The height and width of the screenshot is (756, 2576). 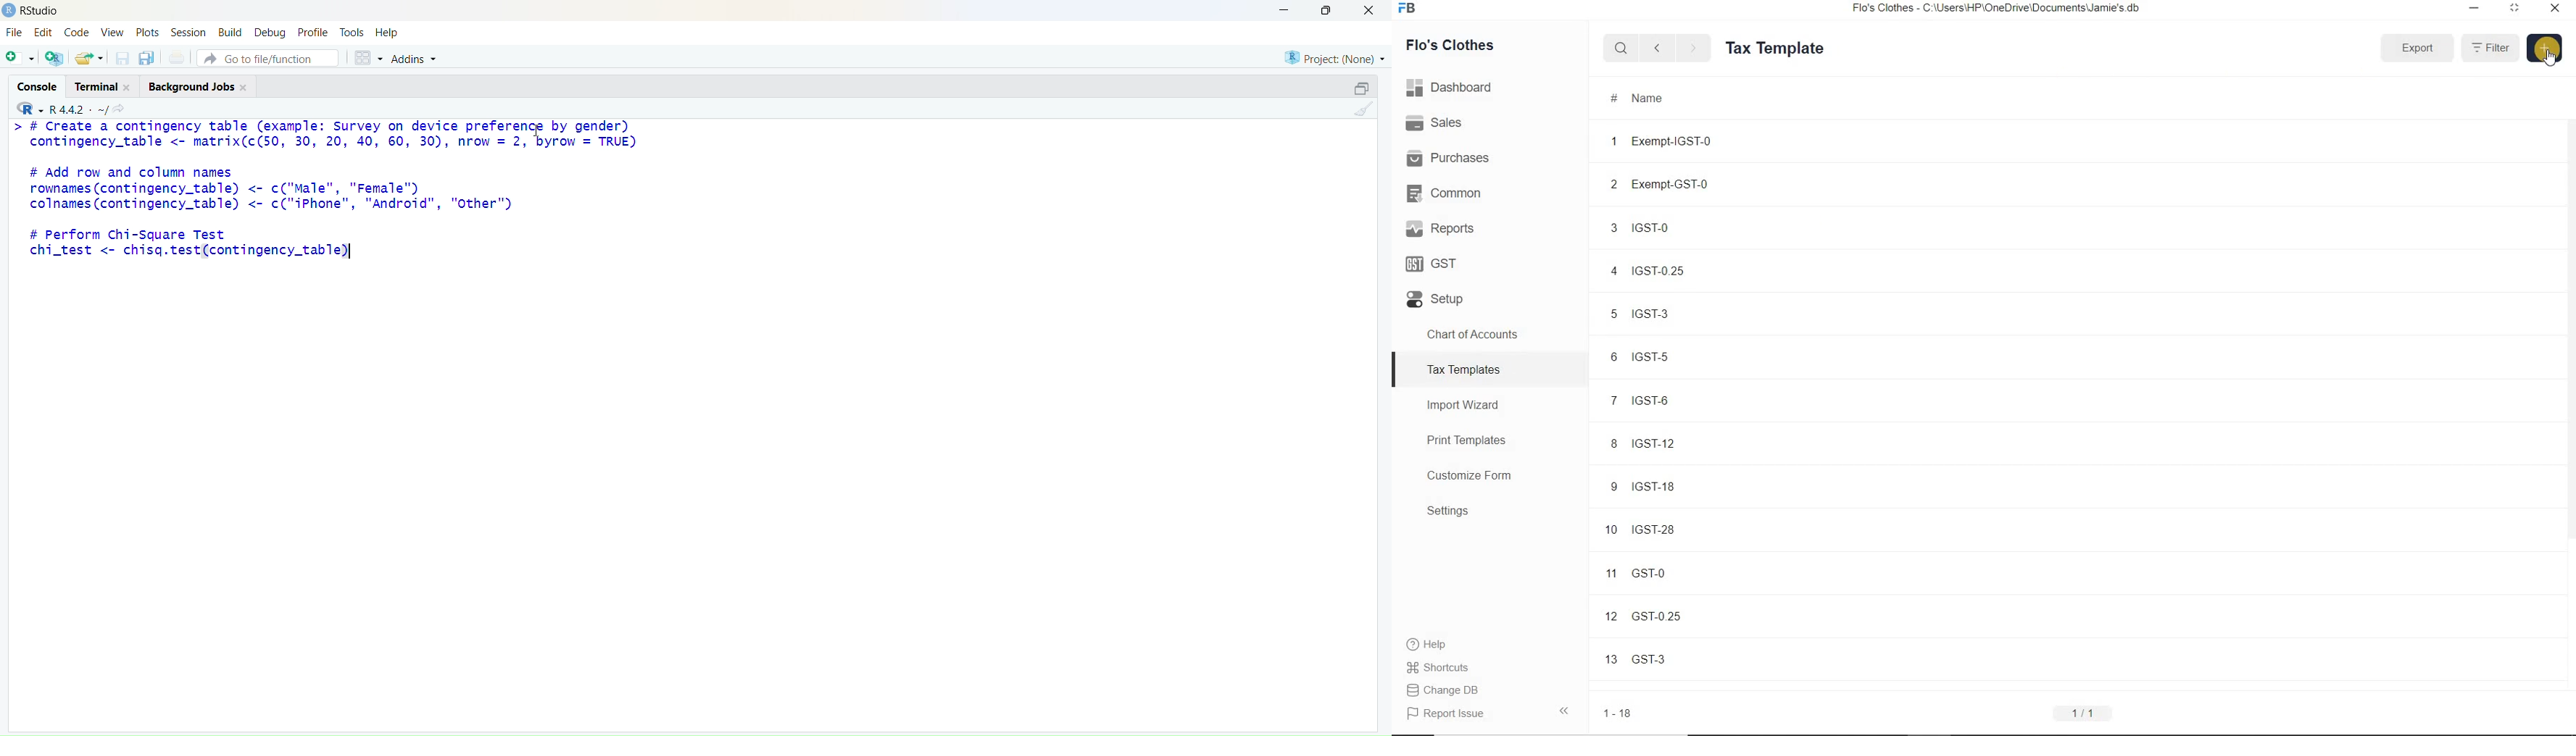 What do you see at coordinates (1684, 357) in the screenshot?
I see `6 IGST-5` at bounding box center [1684, 357].